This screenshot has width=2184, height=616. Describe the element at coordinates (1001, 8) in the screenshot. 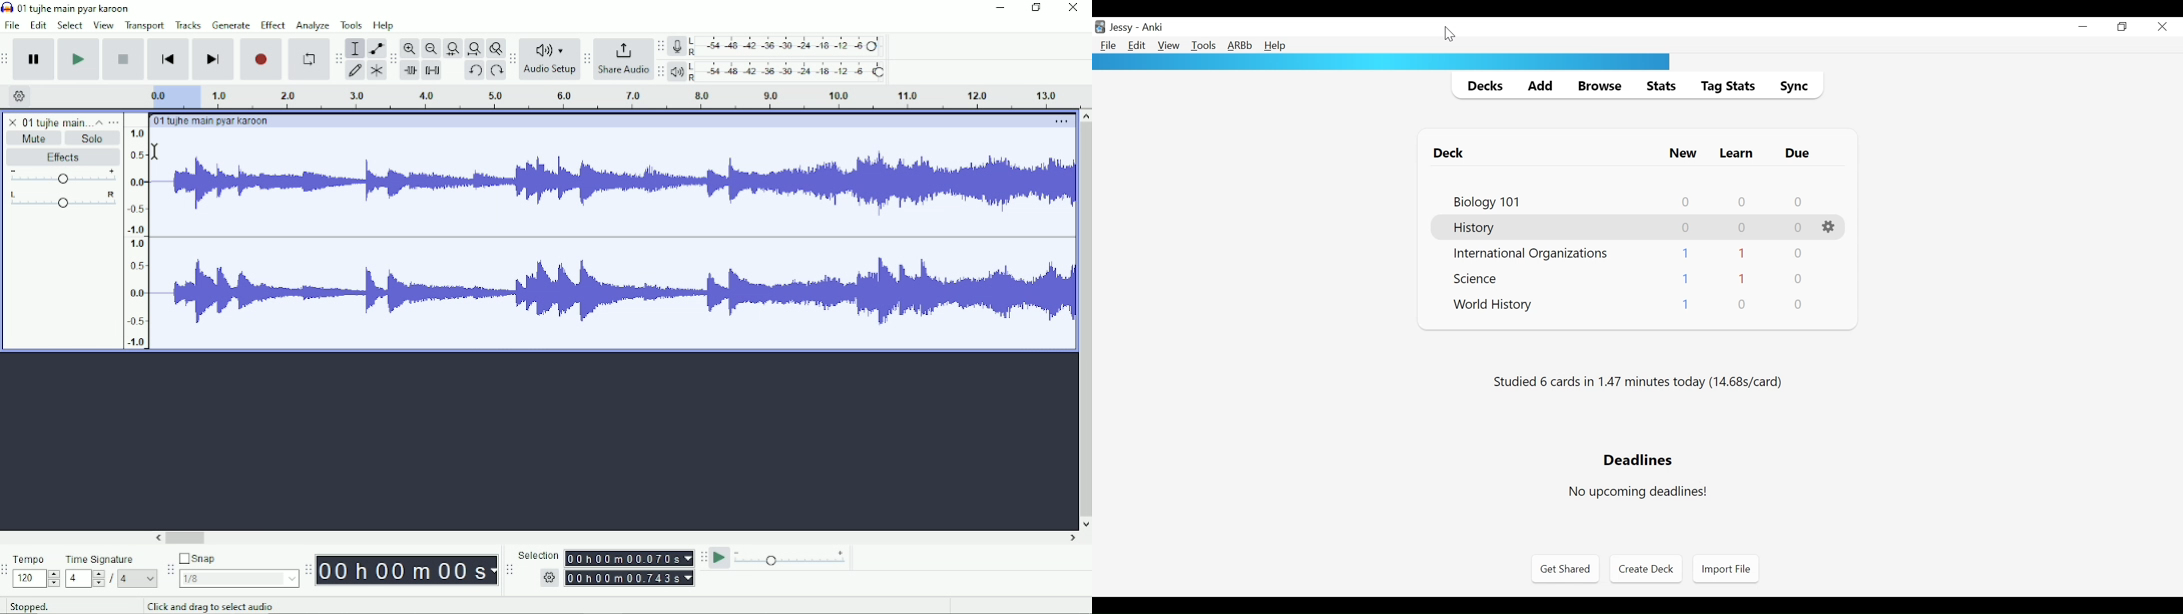

I see `Minimize` at that location.